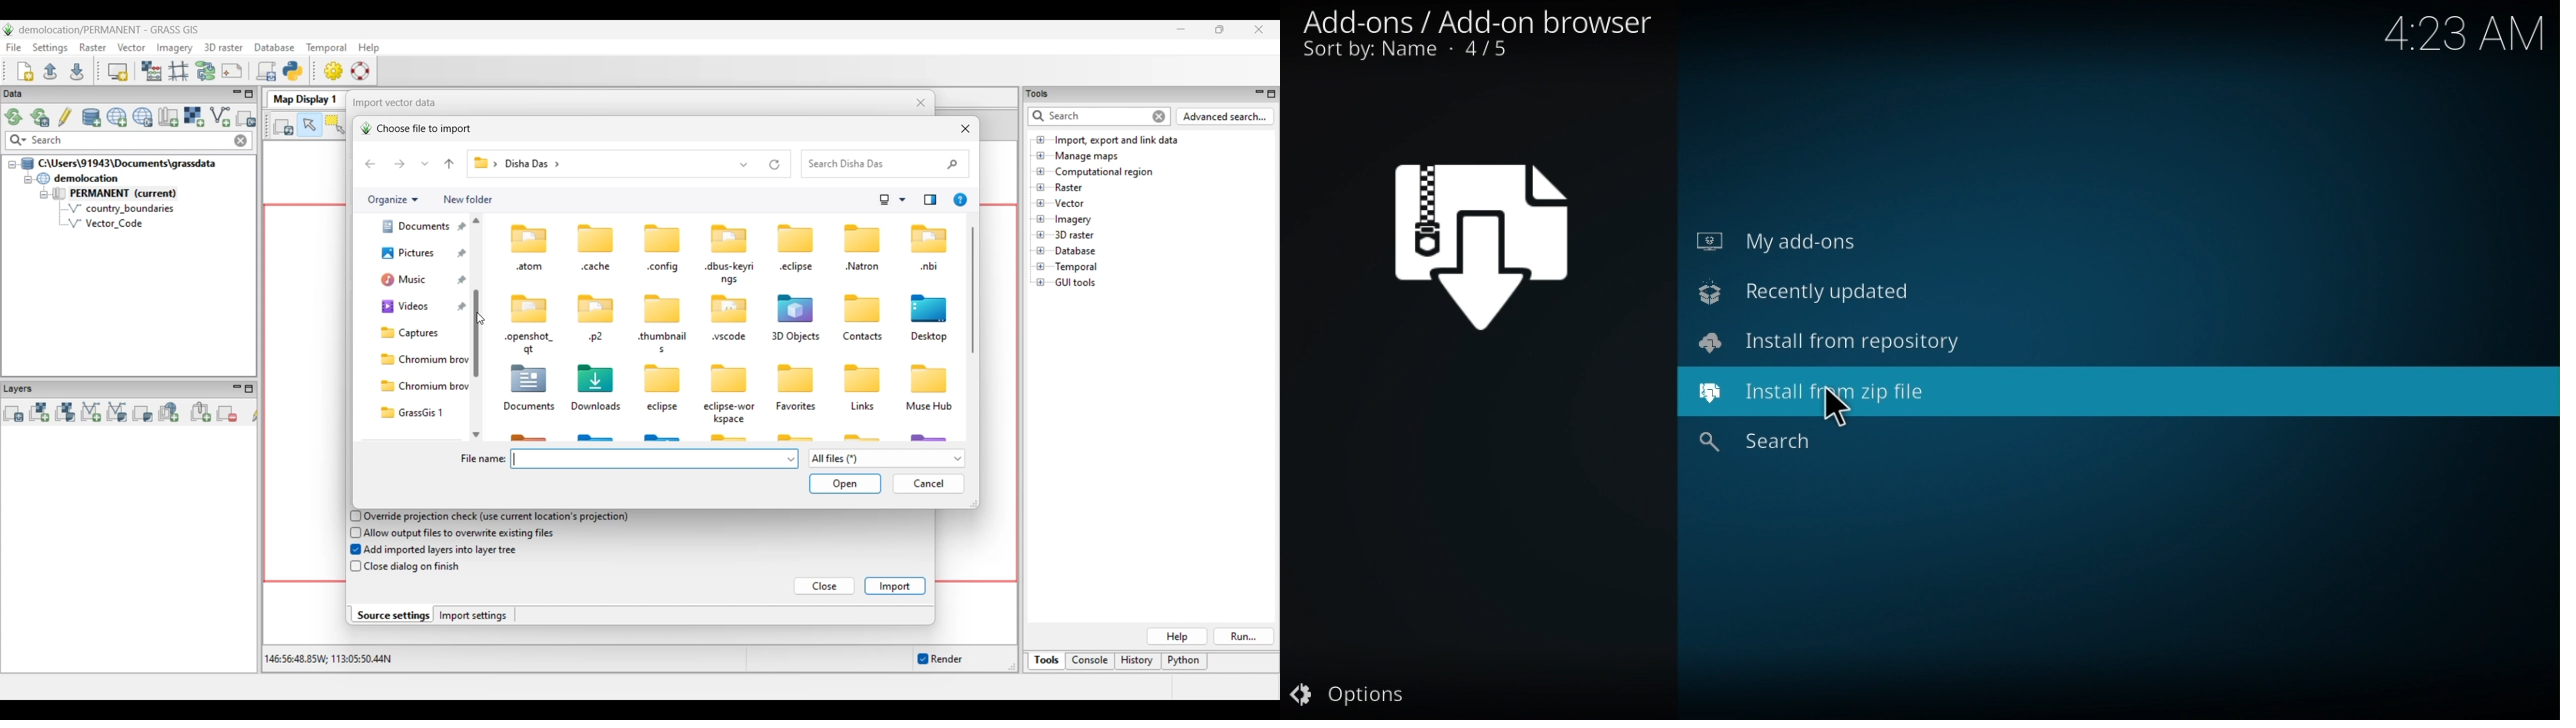  I want to click on Add on browser, so click(1480, 38).